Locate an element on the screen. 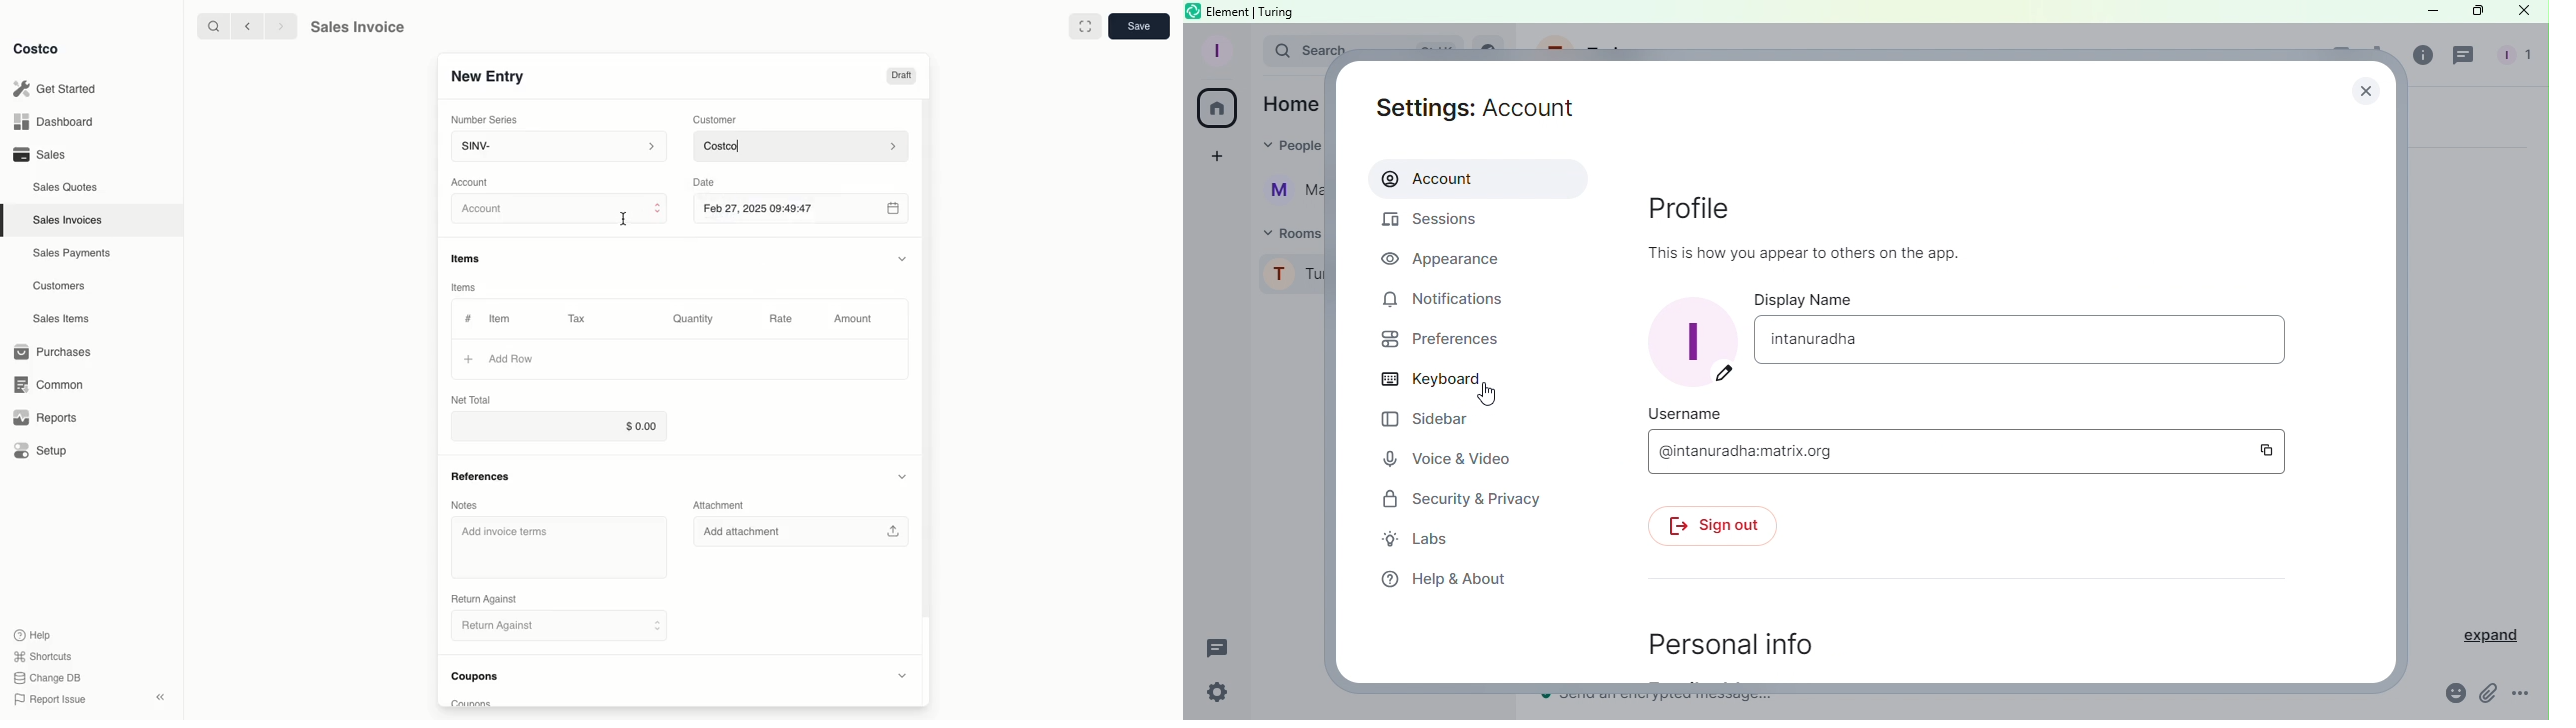 This screenshot has height=728, width=2576. Voice and Video is located at coordinates (1446, 458).